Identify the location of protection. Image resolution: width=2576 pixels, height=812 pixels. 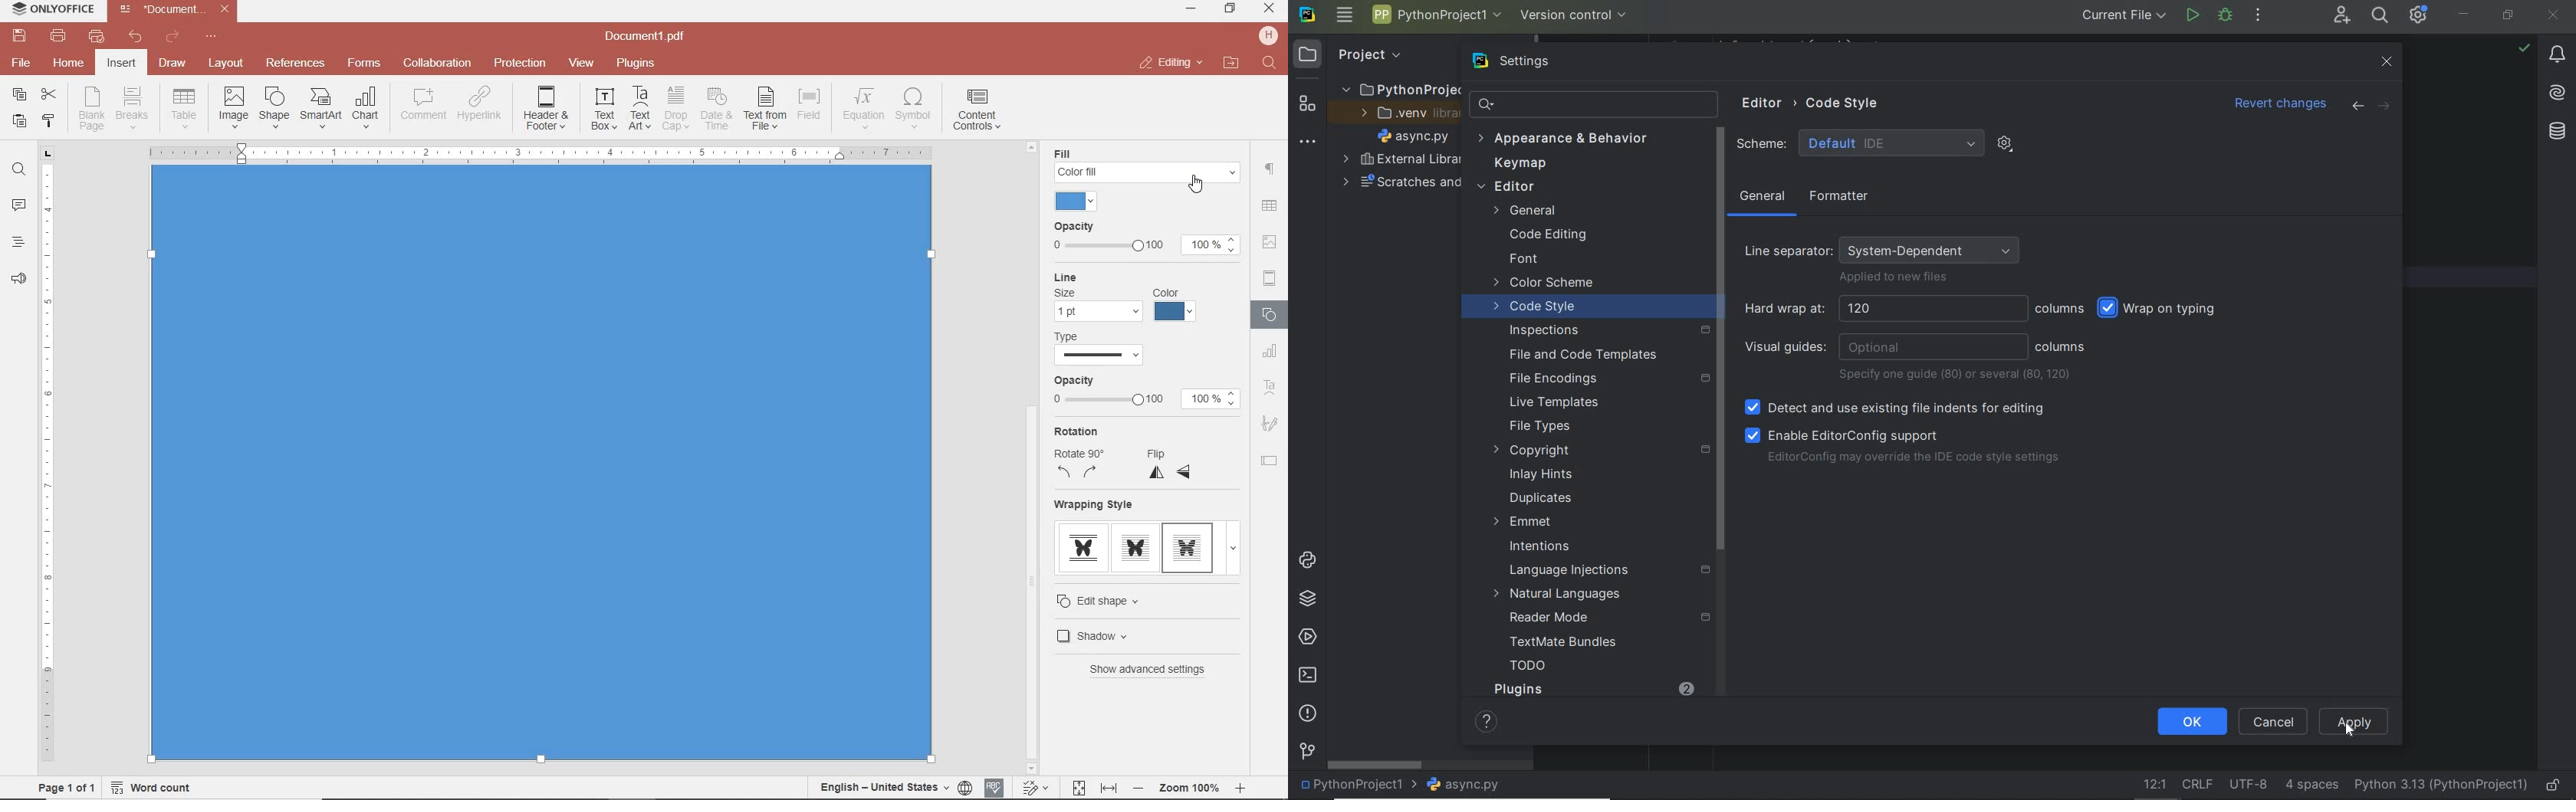
(521, 64).